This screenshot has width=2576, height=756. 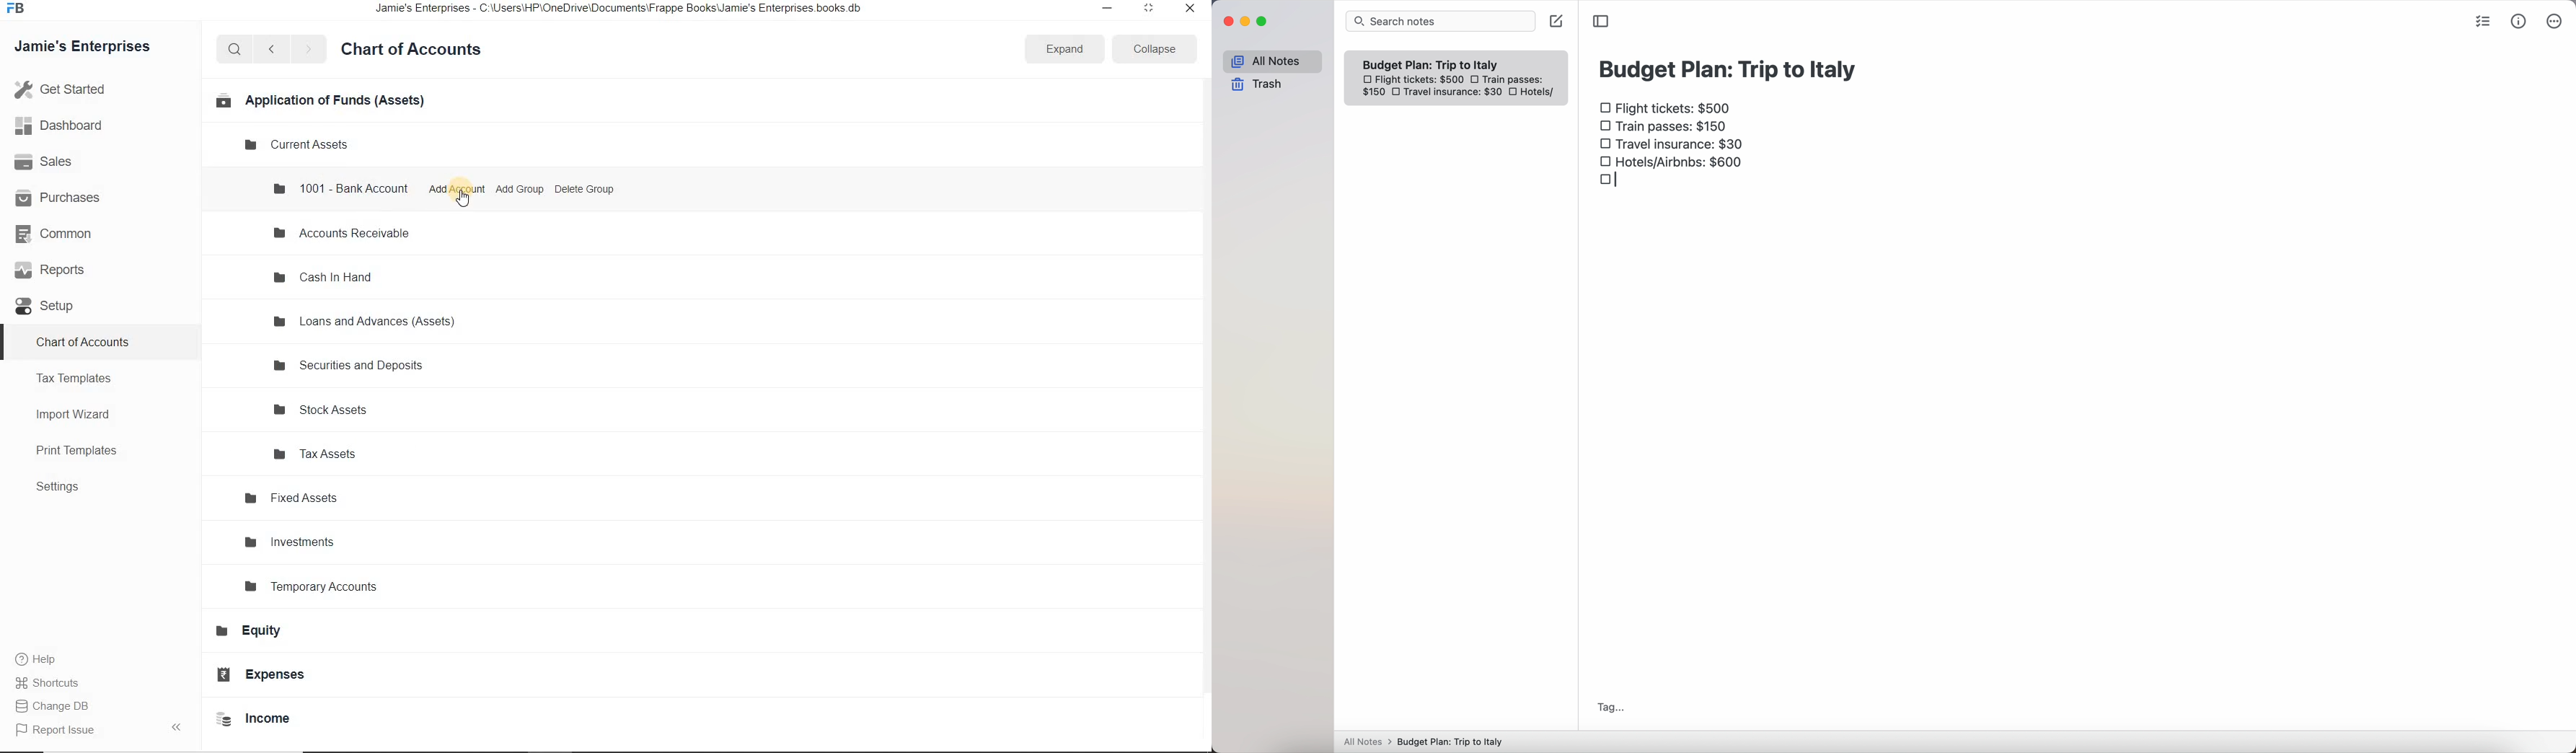 What do you see at coordinates (350, 365) in the screenshot?
I see `Securities and Deposits` at bounding box center [350, 365].